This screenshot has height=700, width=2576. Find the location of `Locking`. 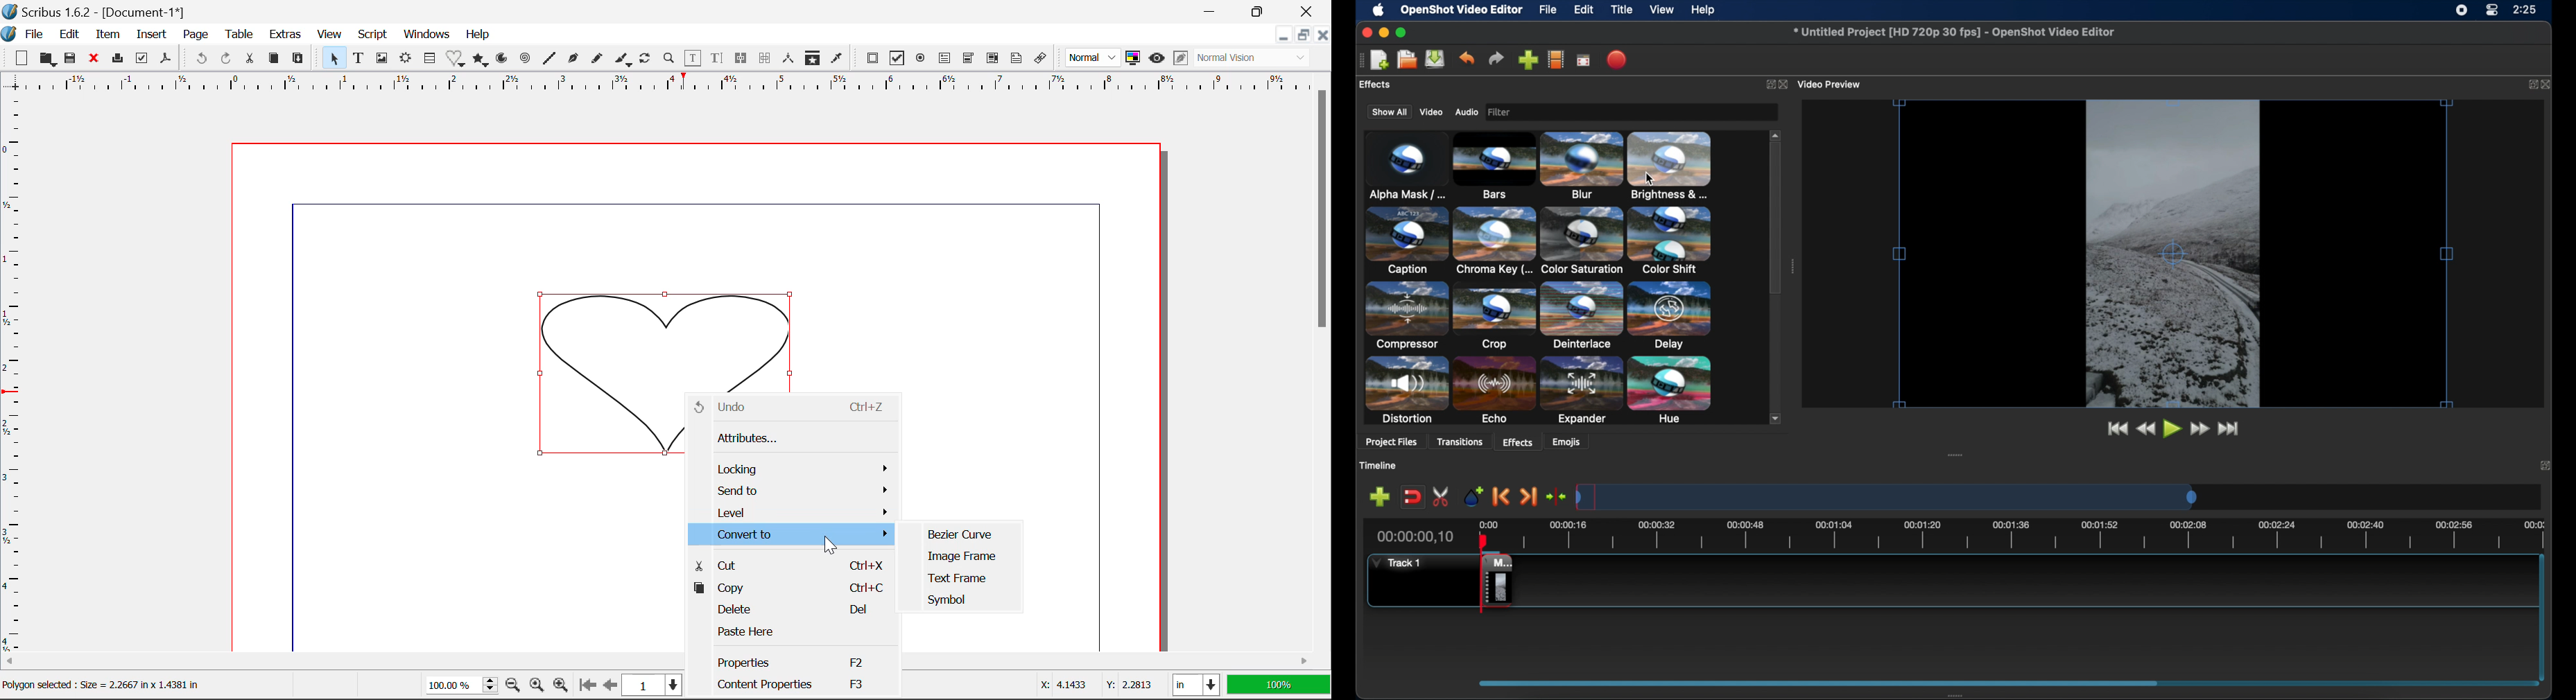

Locking is located at coordinates (795, 469).